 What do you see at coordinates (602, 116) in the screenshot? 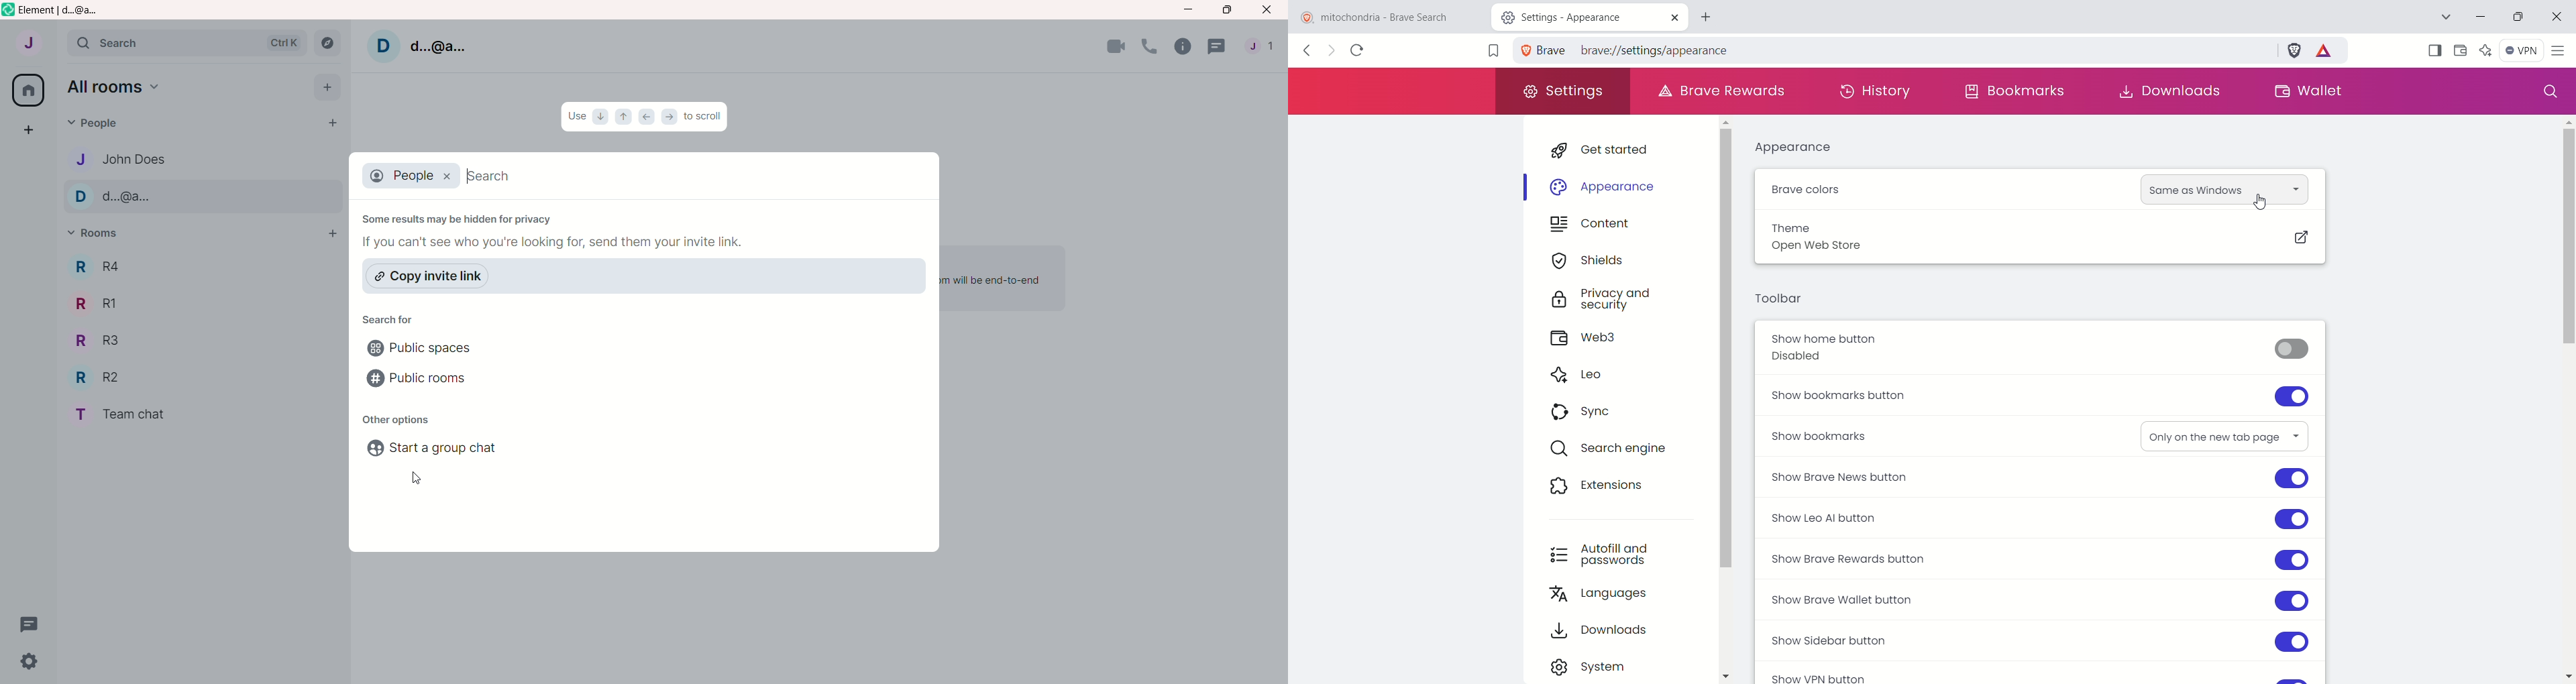
I see `down arrow icon` at bounding box center [602, 116].